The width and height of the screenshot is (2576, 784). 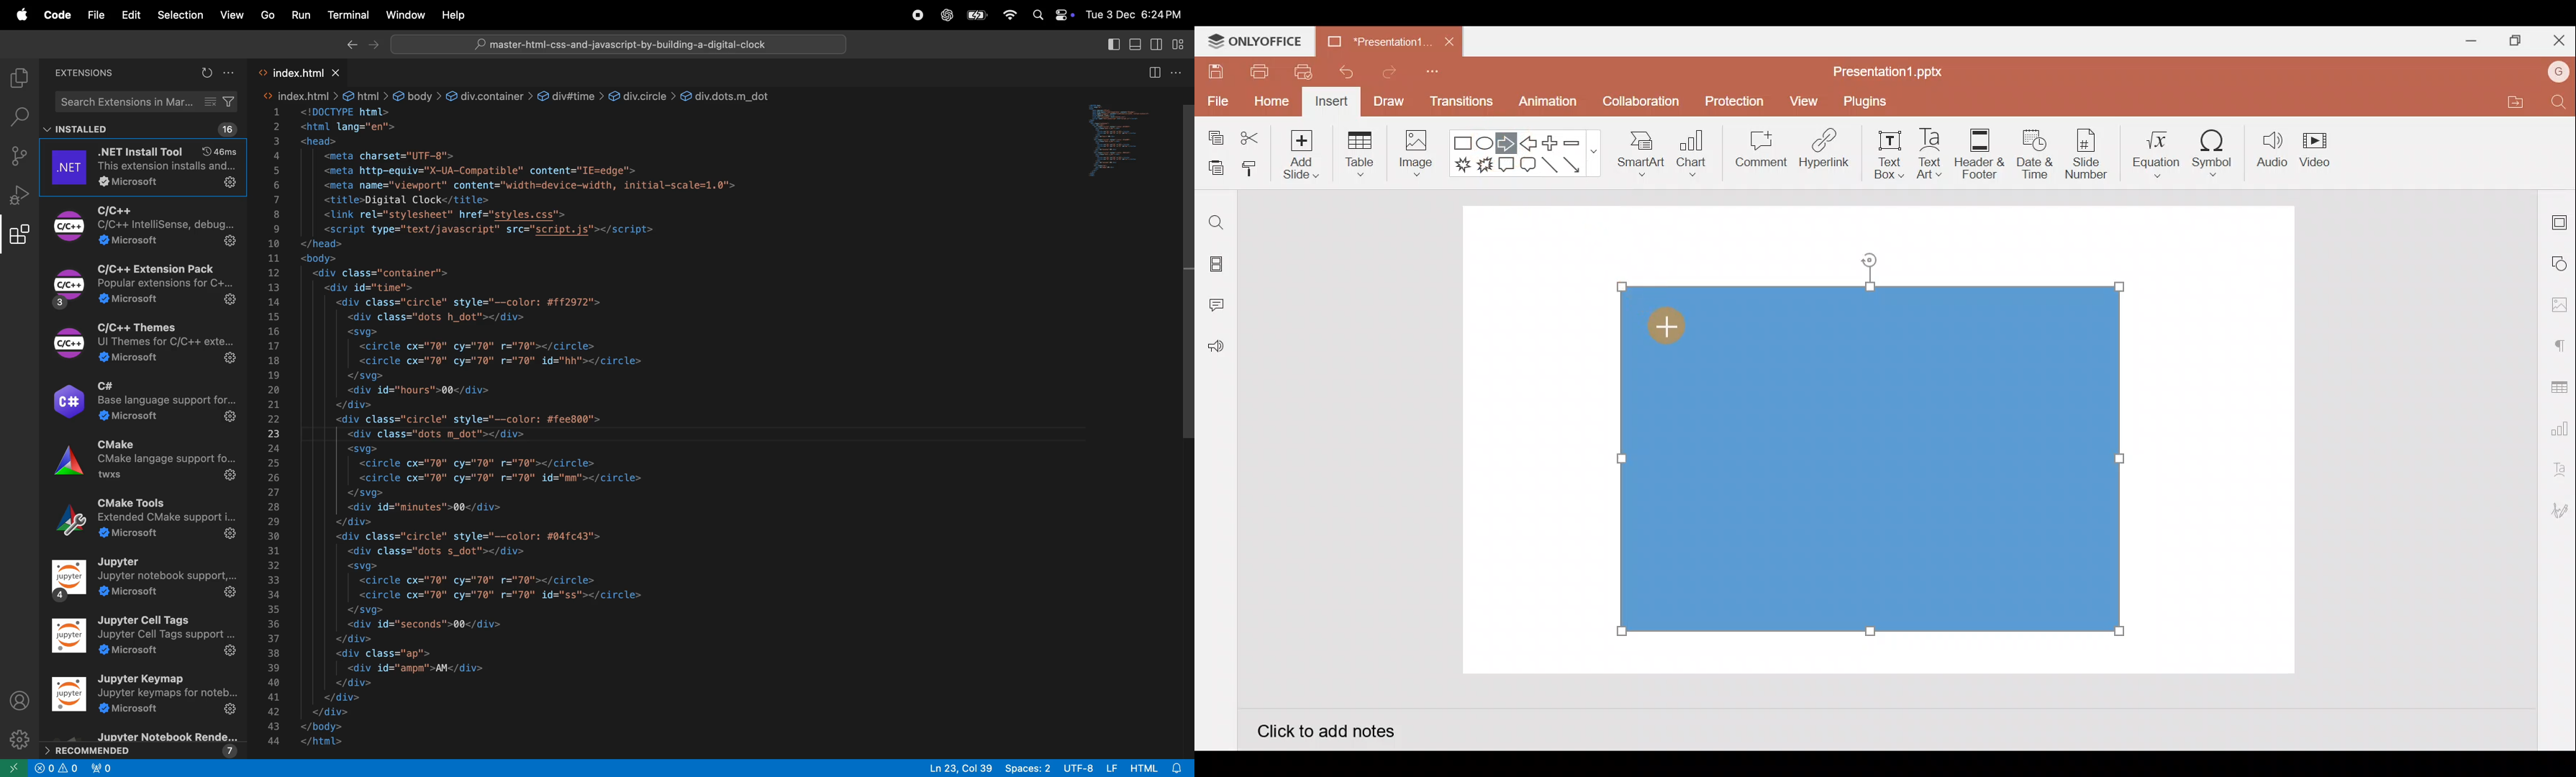 I want to click on Shape settings, so click(x=2560, y=263).